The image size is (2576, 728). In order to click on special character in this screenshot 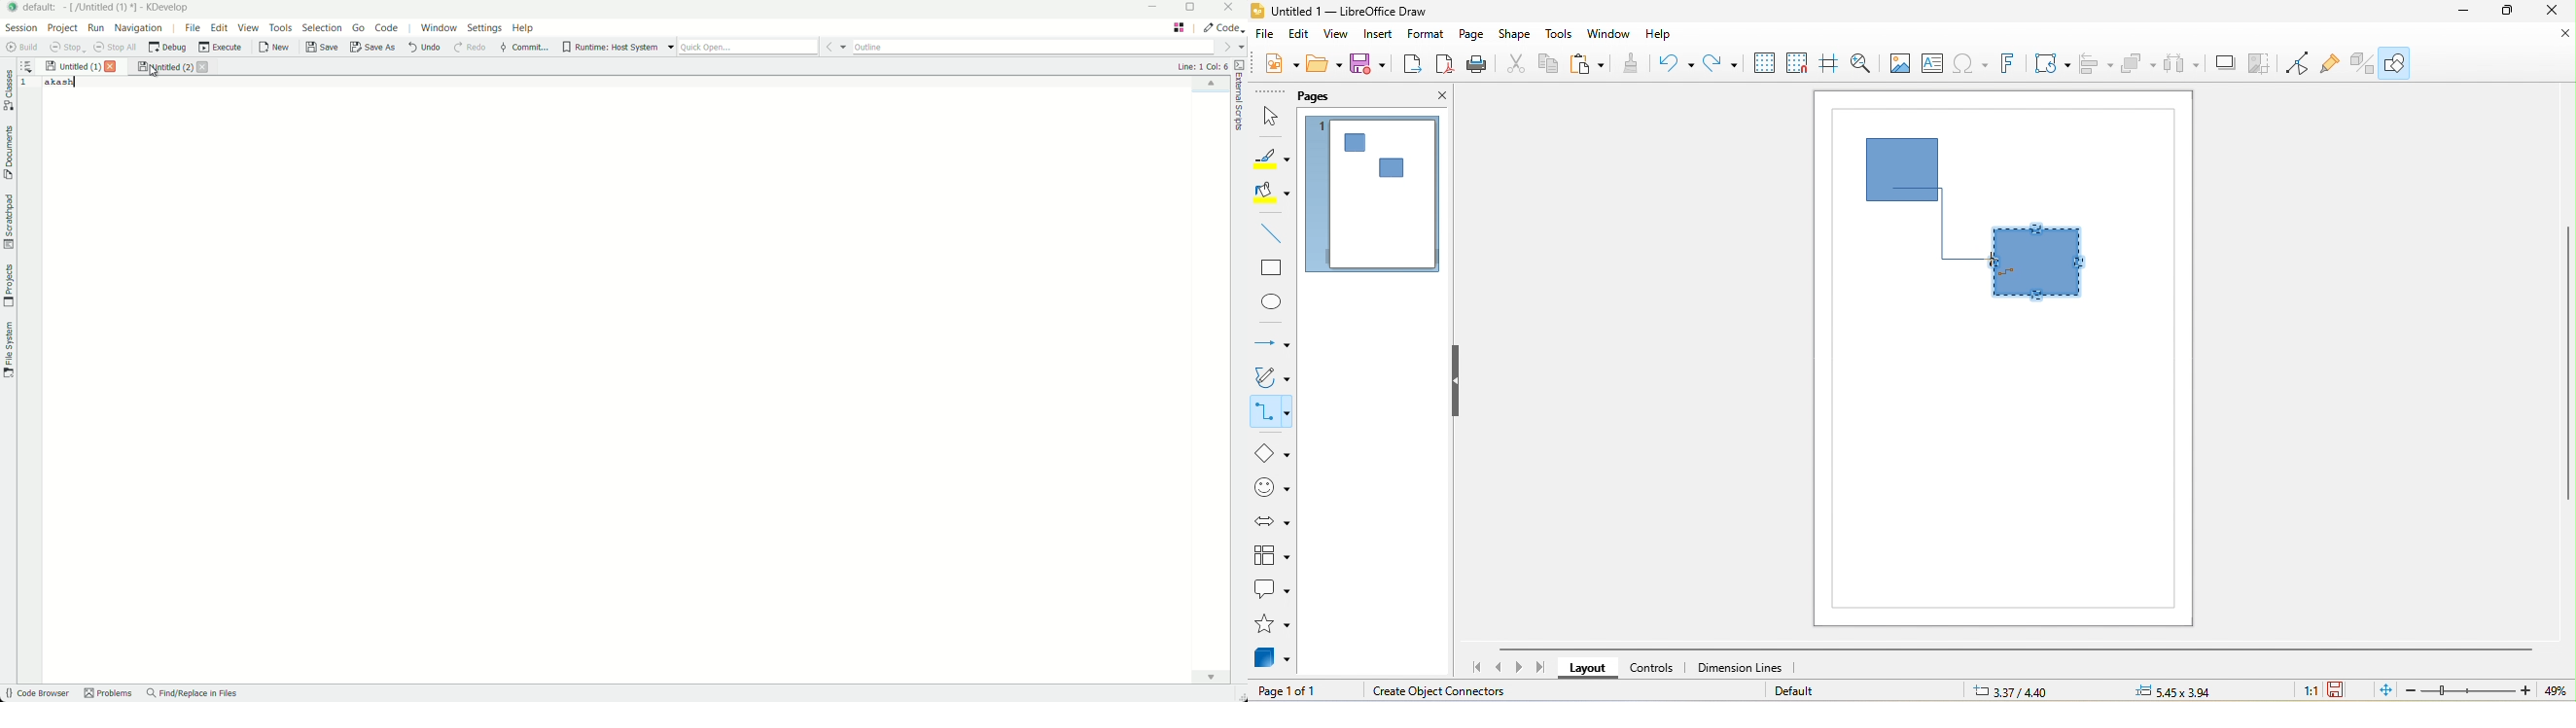, I will do `click(1972, 63)`.